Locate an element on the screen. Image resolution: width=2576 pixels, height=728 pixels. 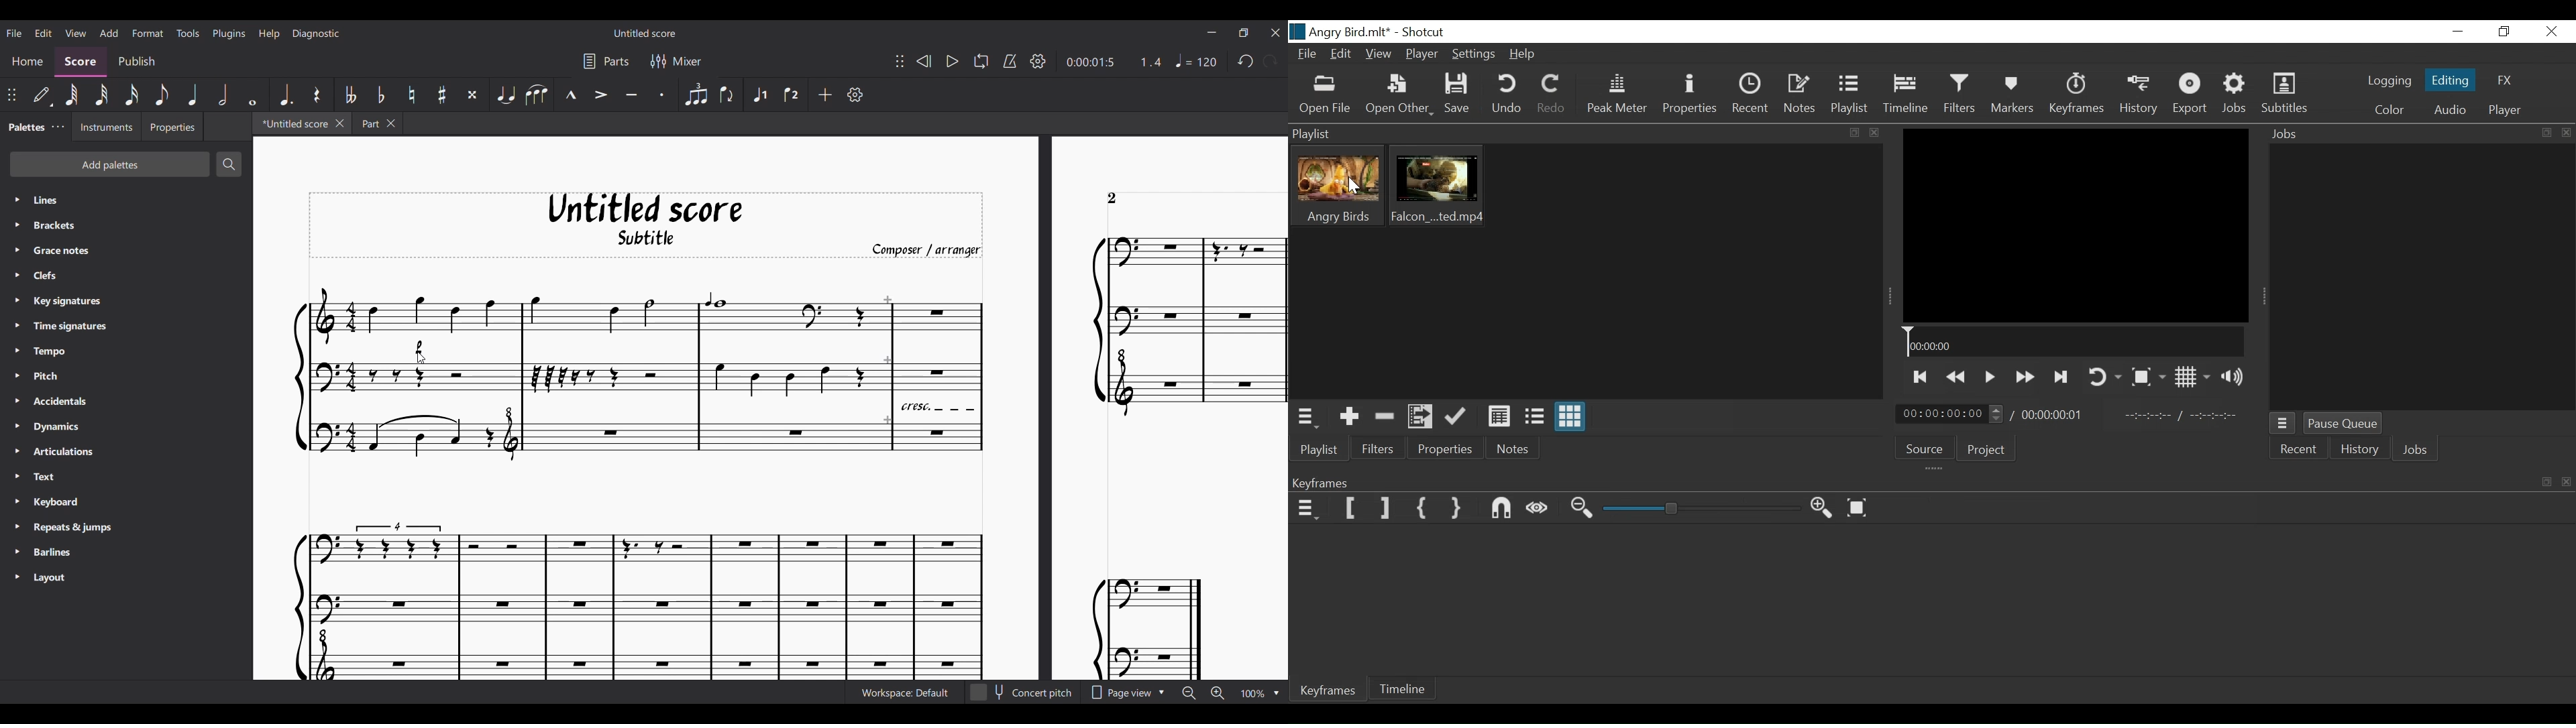
16th note is located at coordinates (131, 95).